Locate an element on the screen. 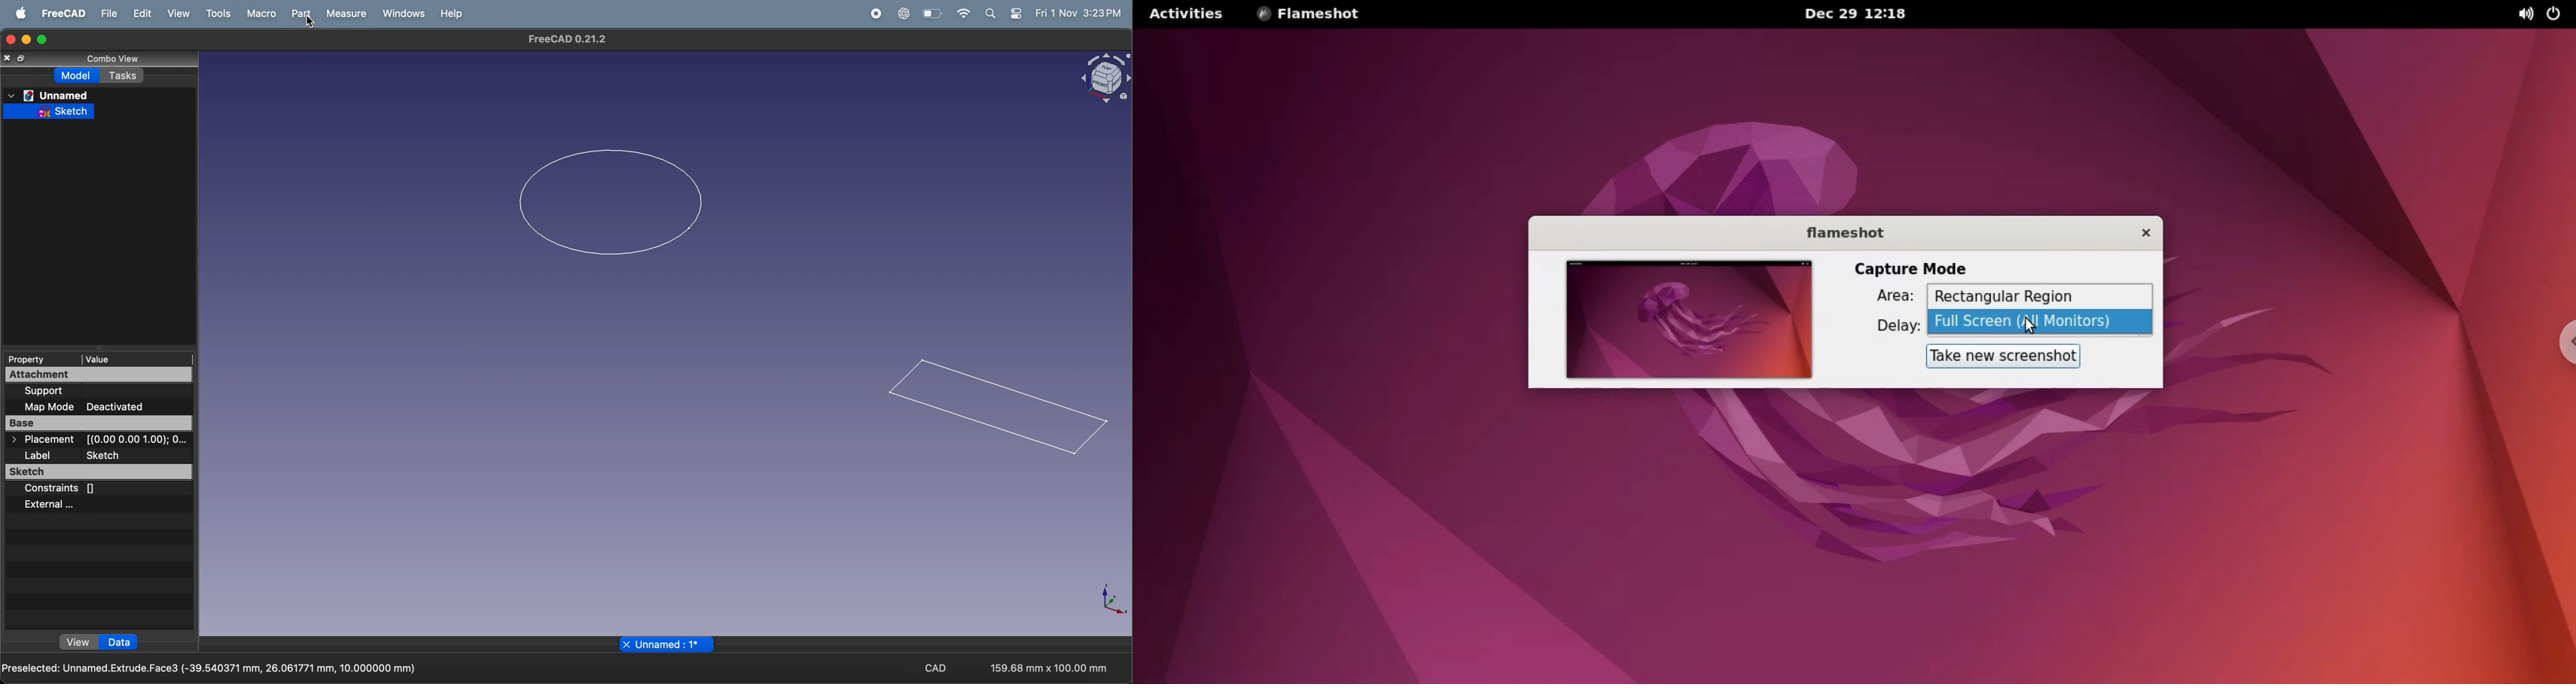 The width and height of the screenshot is (2576, 700). Label   Sketch is located at coordinates (75, 455).